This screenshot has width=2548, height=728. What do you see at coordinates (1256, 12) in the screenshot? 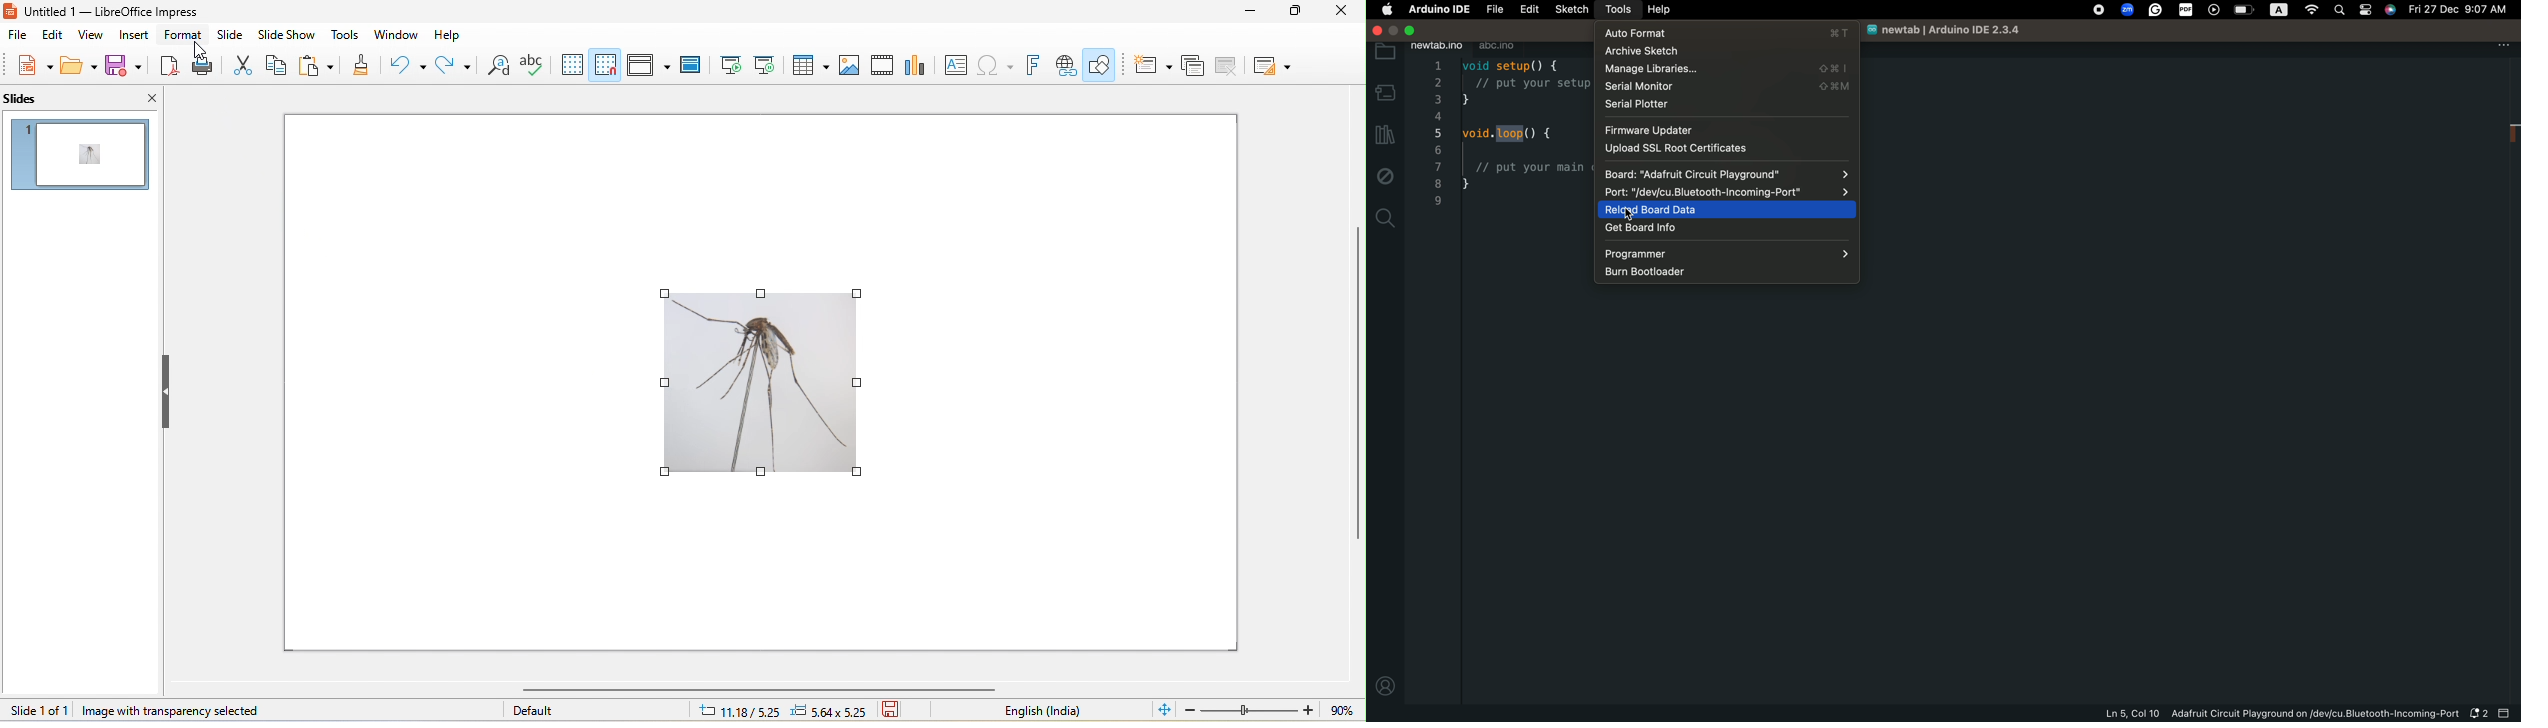
I see `minimize` at bounding box center [1256, 12].